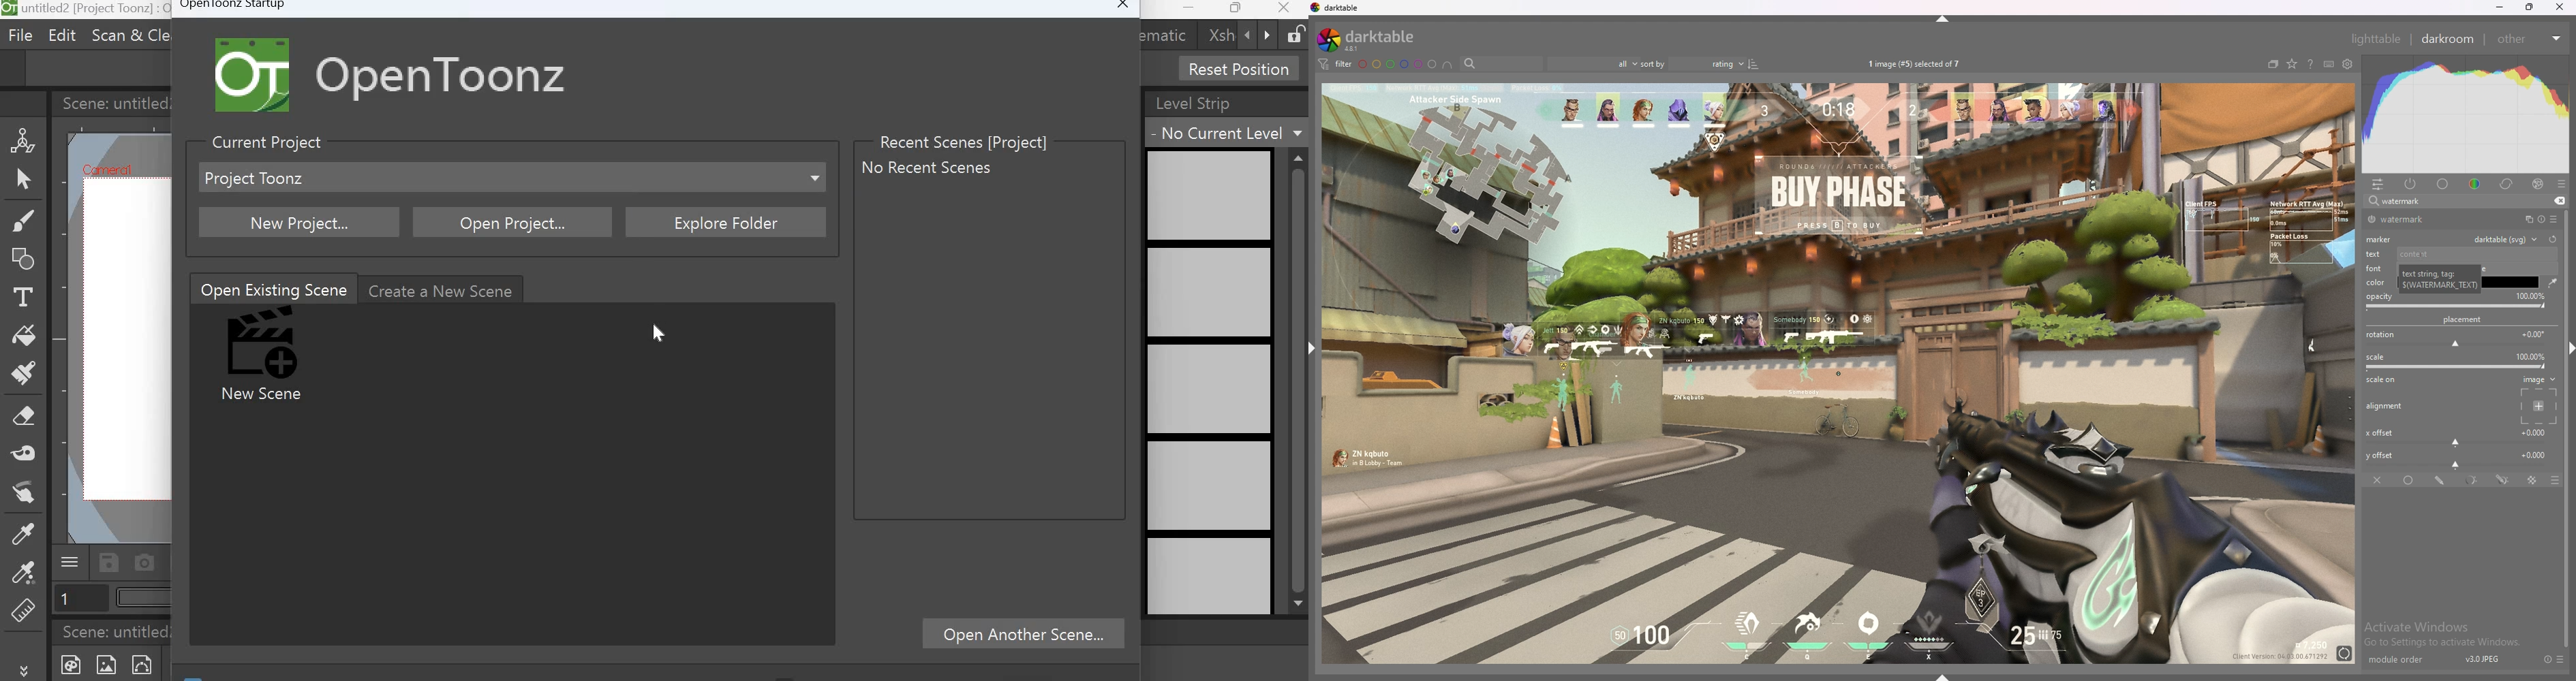  What do you see at coordinates (463, 75) in the screenshot?
I see `Open Toonz` at bounding box center [463, 75].